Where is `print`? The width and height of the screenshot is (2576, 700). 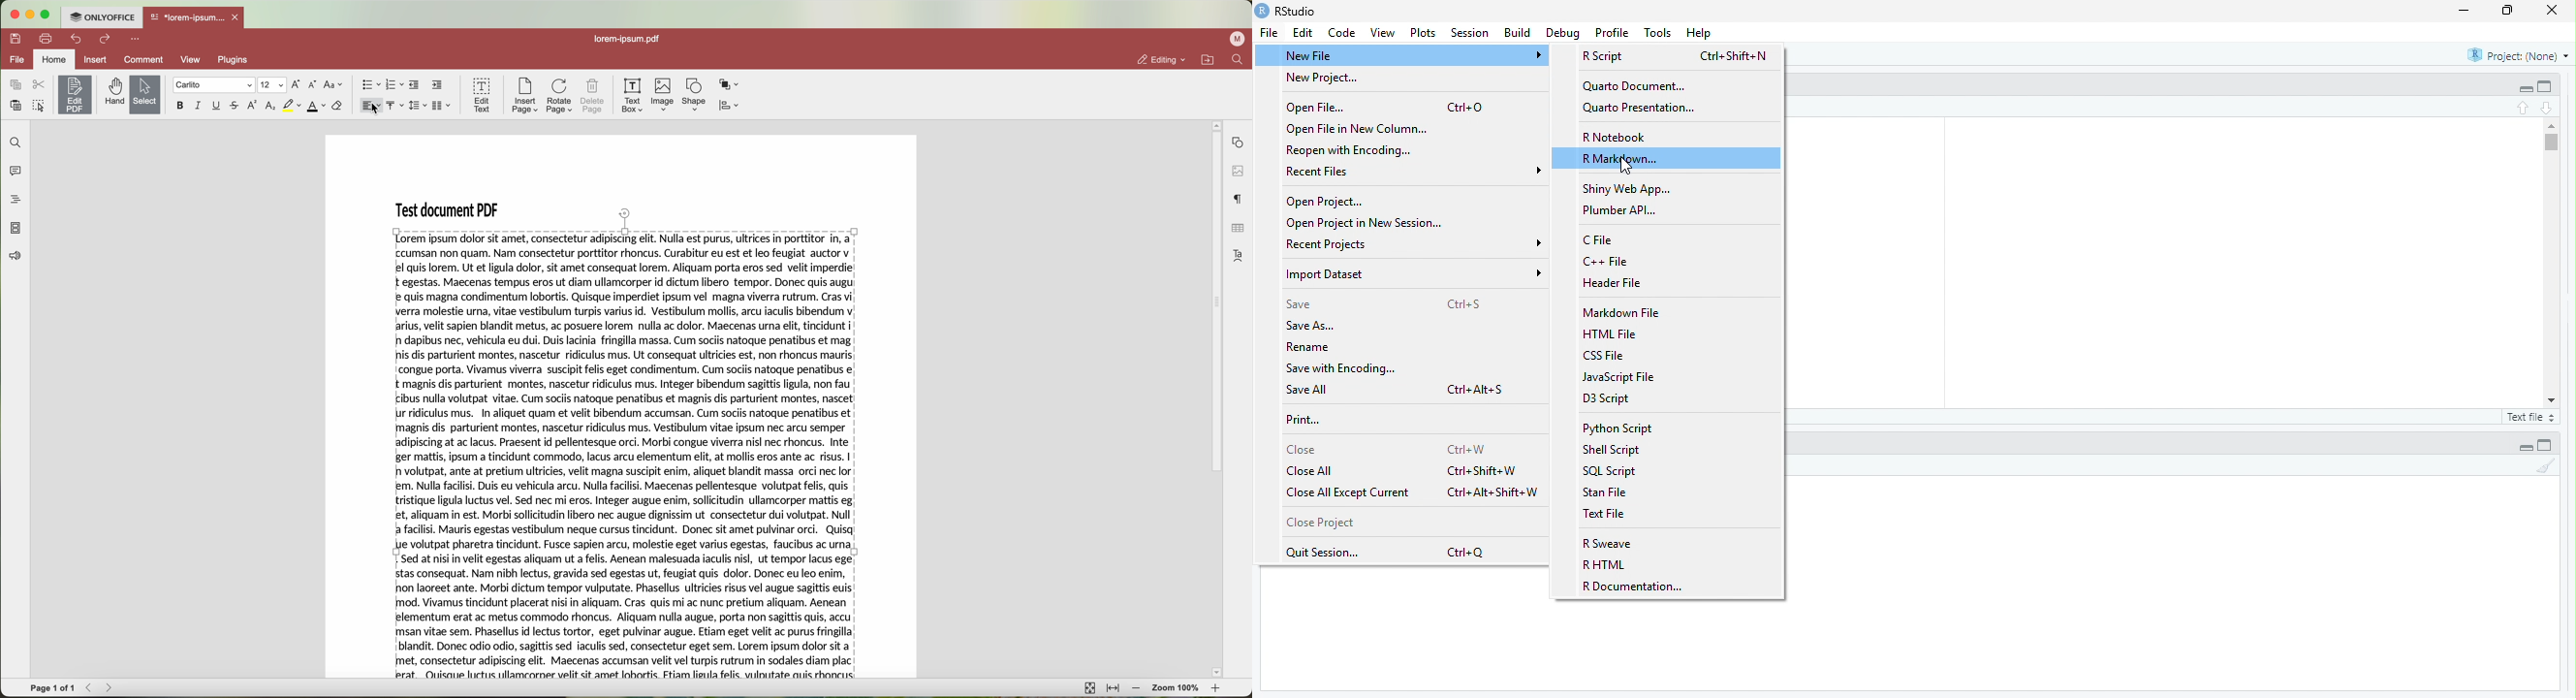 print is located at coordinates (48, 39).